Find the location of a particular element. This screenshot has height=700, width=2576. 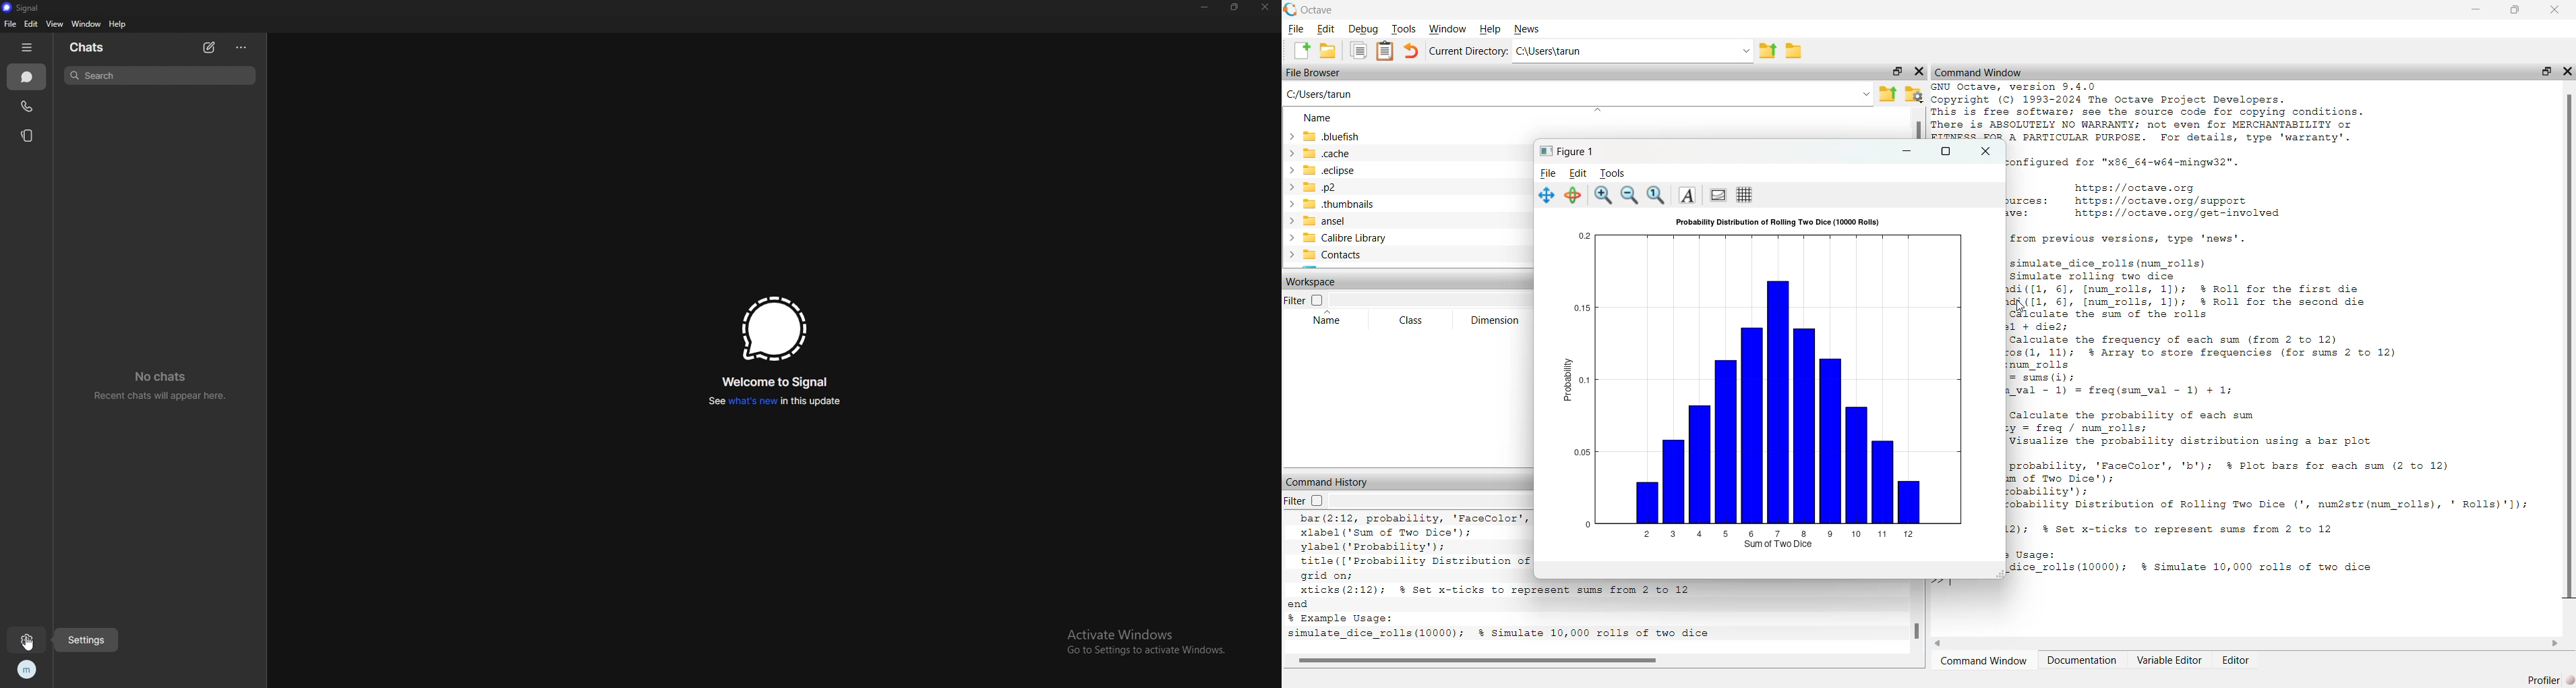

Name is located at coordinates (1319, 119).